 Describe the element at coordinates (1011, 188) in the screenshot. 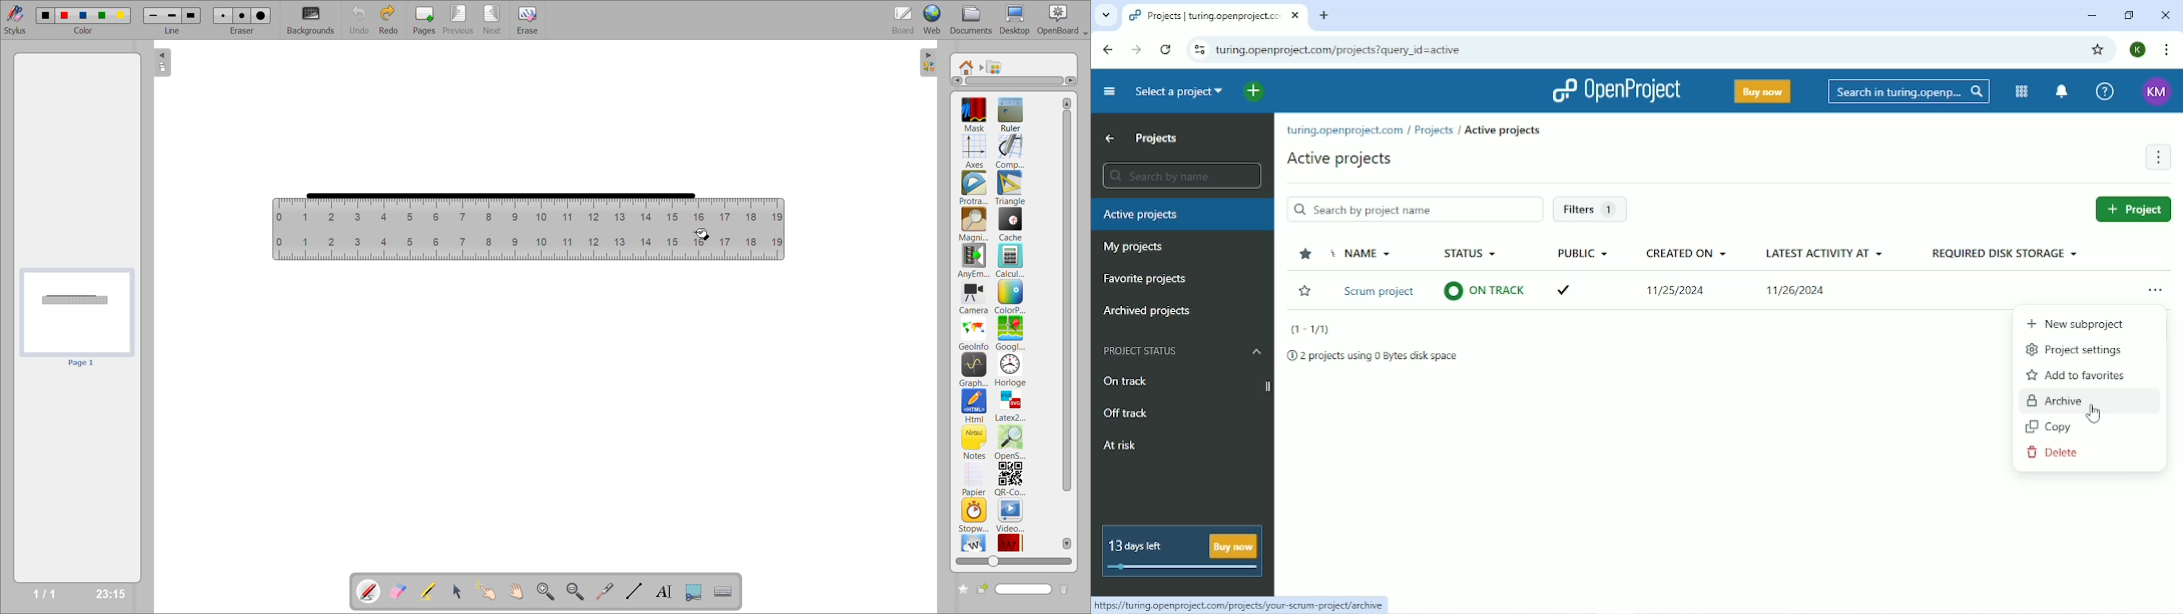

I see `triangle` at that location.